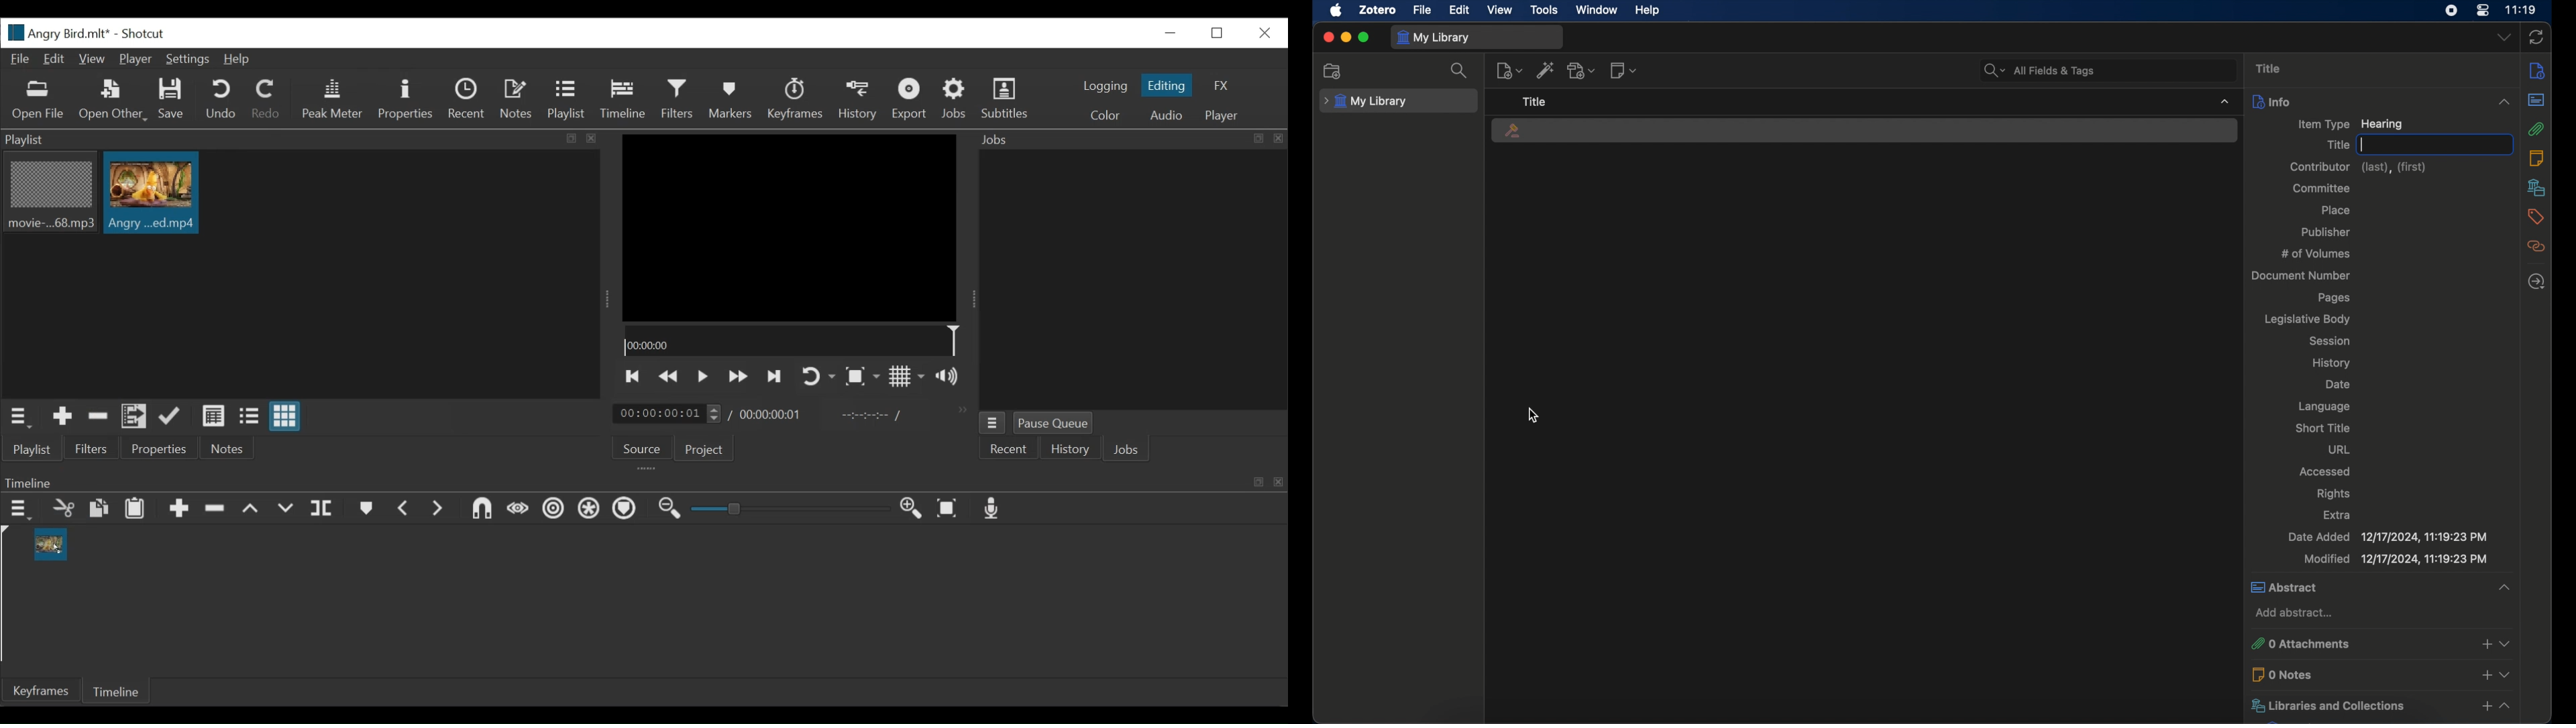 The image size is (2576, 728). Describe the element at coordinates (2380, 705) in the screenshot. I see `libraries` at that location.